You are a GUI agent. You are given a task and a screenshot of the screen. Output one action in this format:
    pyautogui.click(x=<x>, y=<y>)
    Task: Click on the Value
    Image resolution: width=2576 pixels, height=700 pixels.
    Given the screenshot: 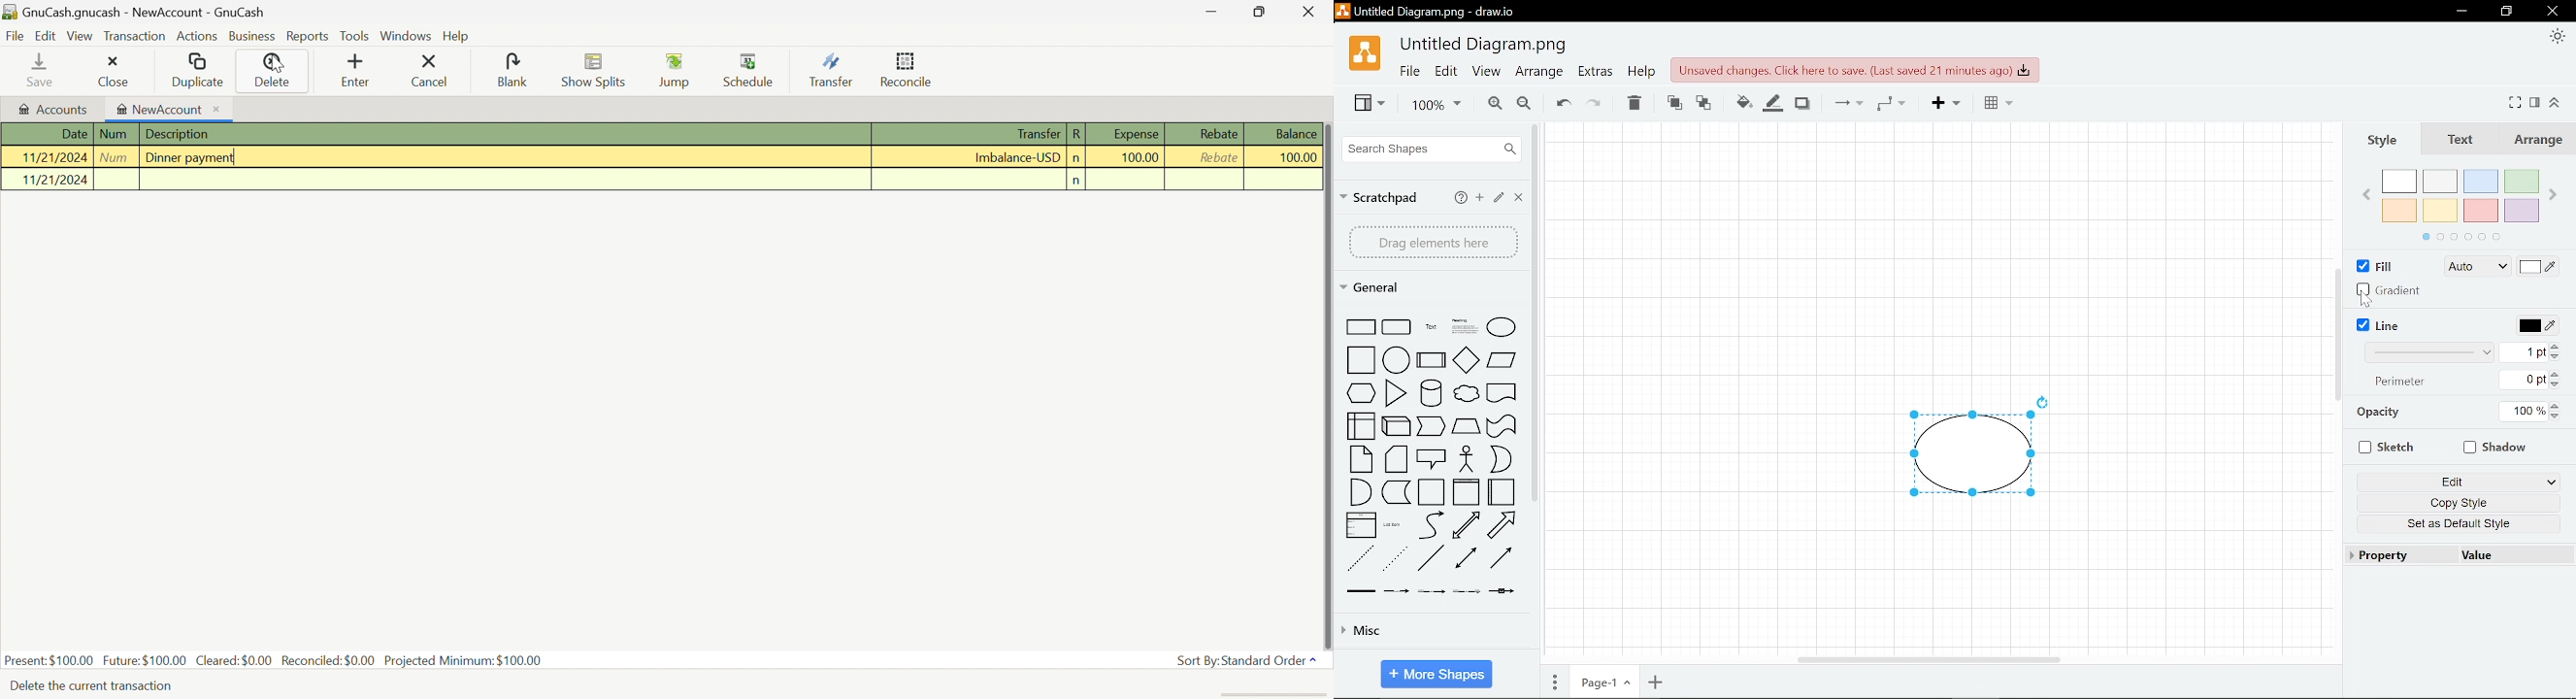 What is the action you would take?
    pyautogui.click(x=2511, y=555)
    